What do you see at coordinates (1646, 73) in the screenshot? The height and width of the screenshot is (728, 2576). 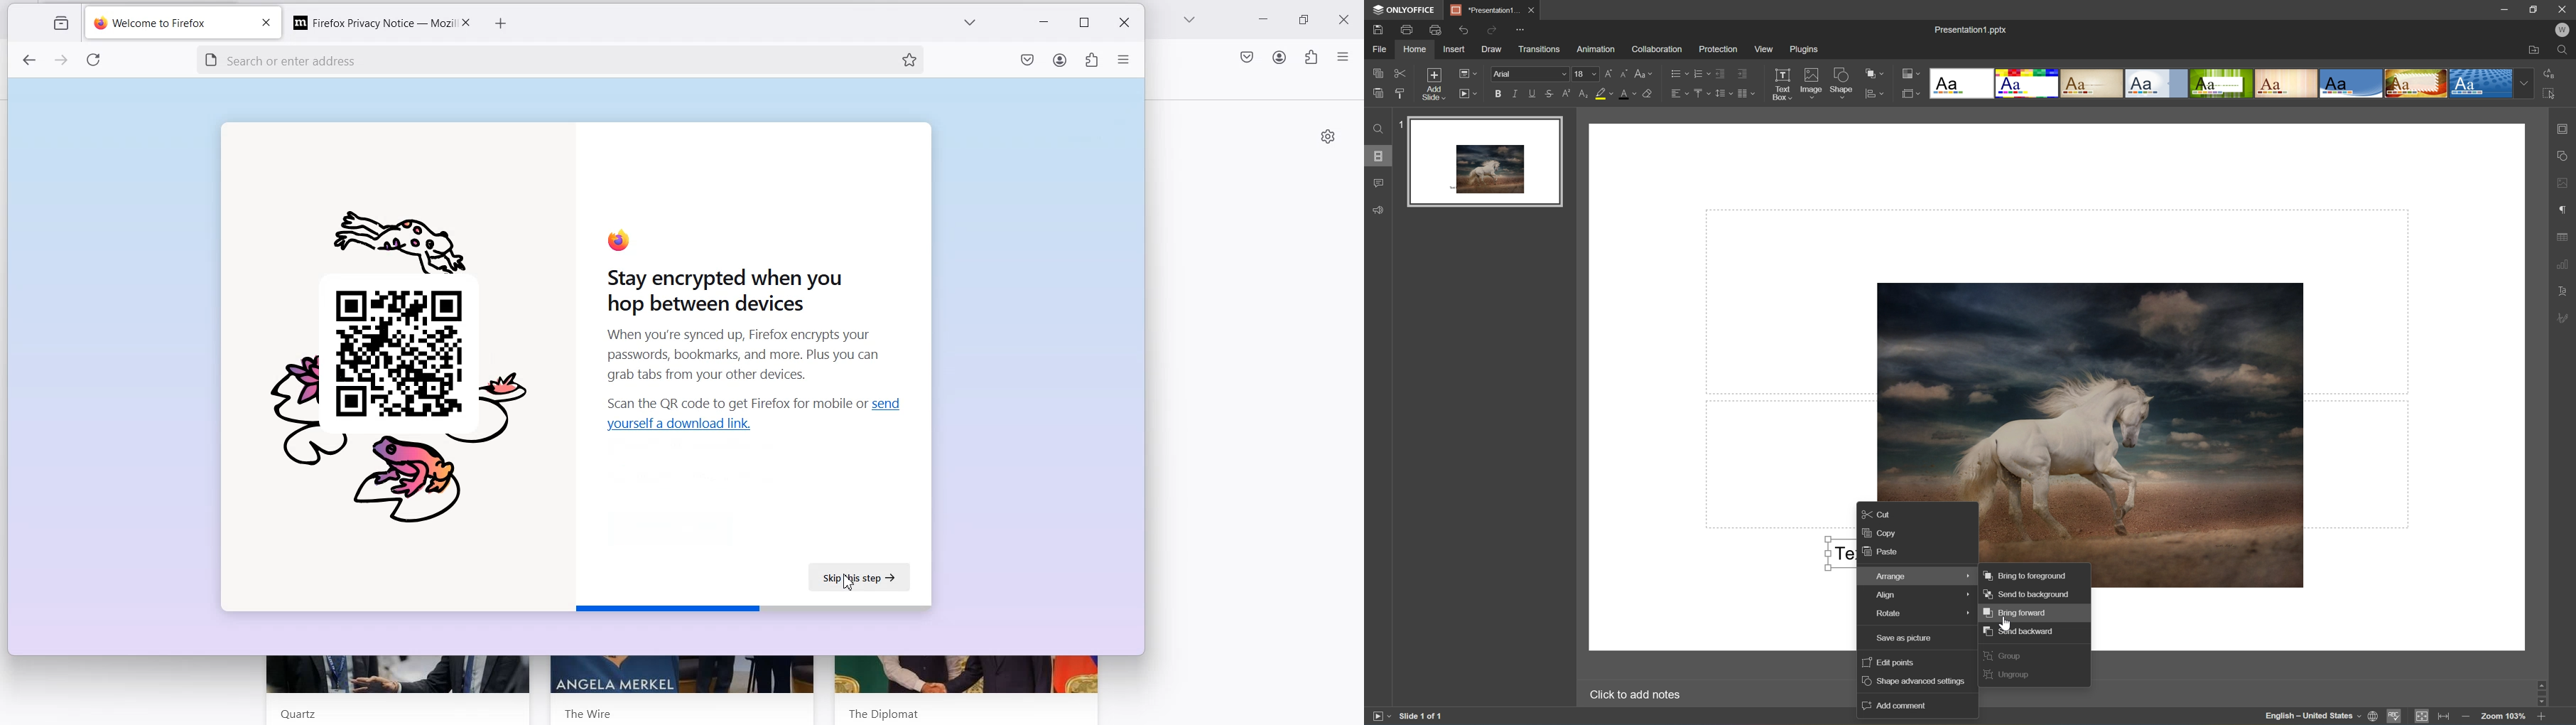 I see `Change case` at bounding box center [1646, 73].